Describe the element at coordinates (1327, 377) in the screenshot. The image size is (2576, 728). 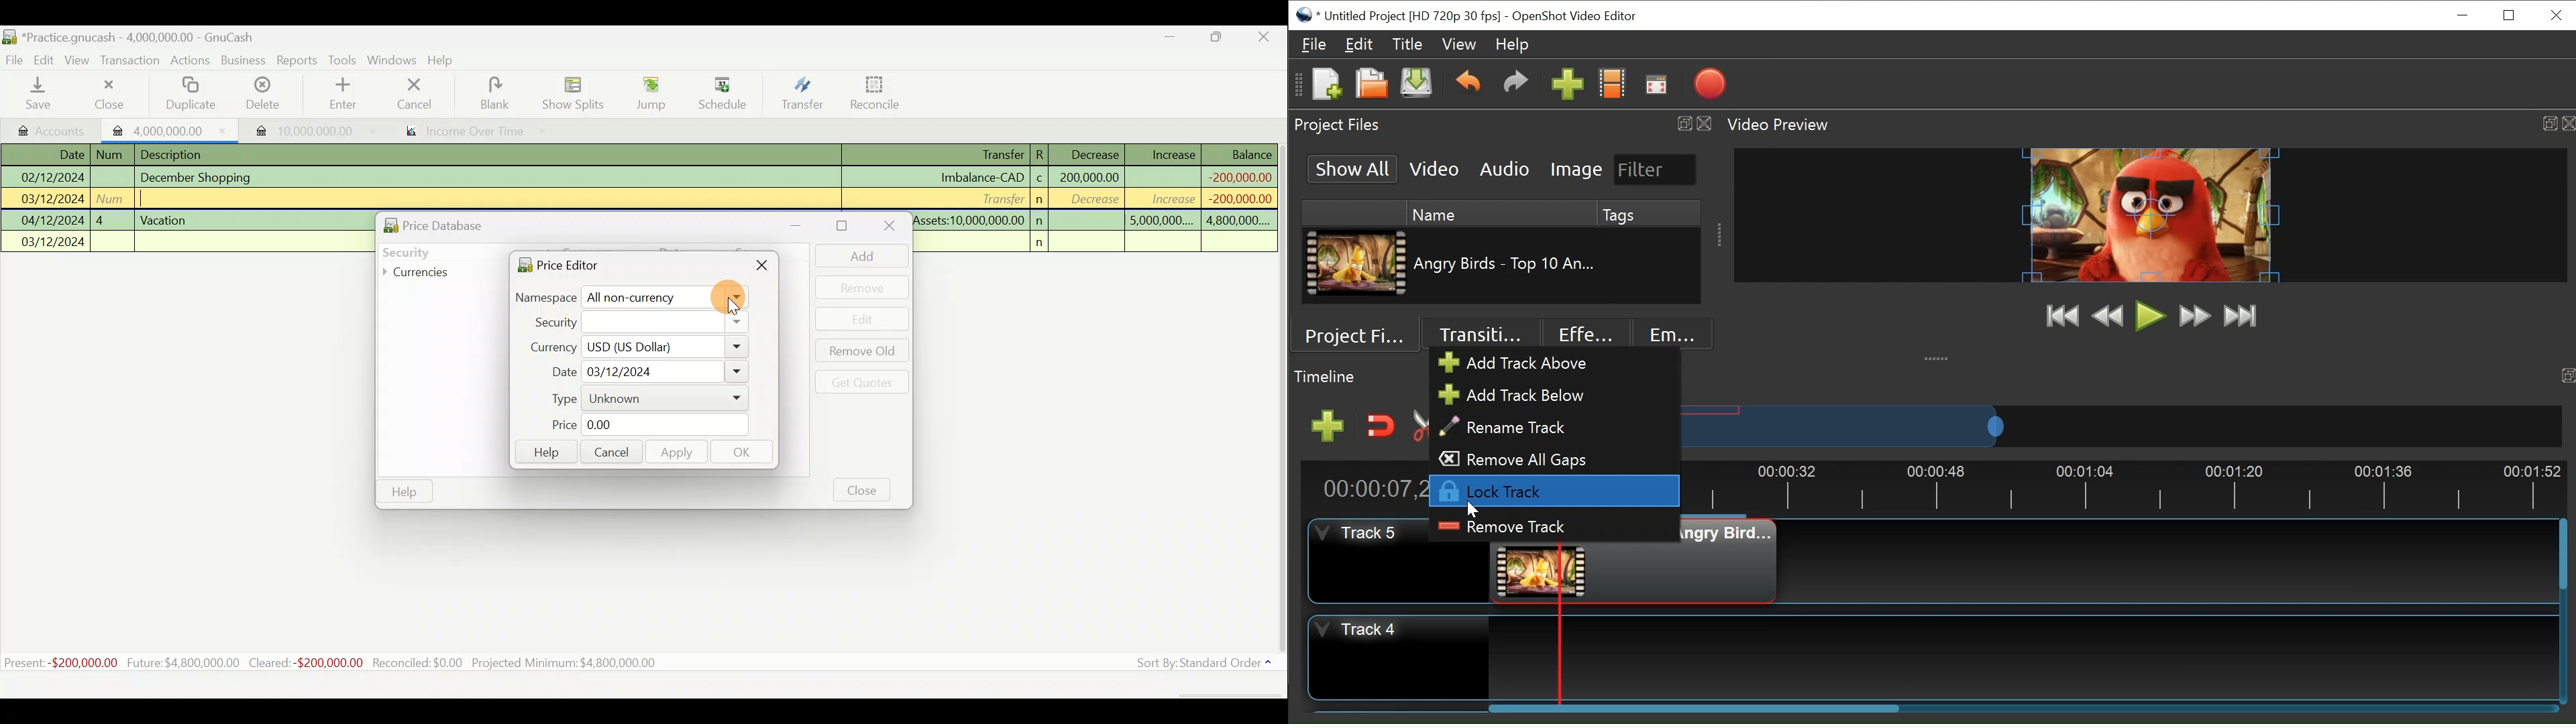
I see `Timeline` at that location.